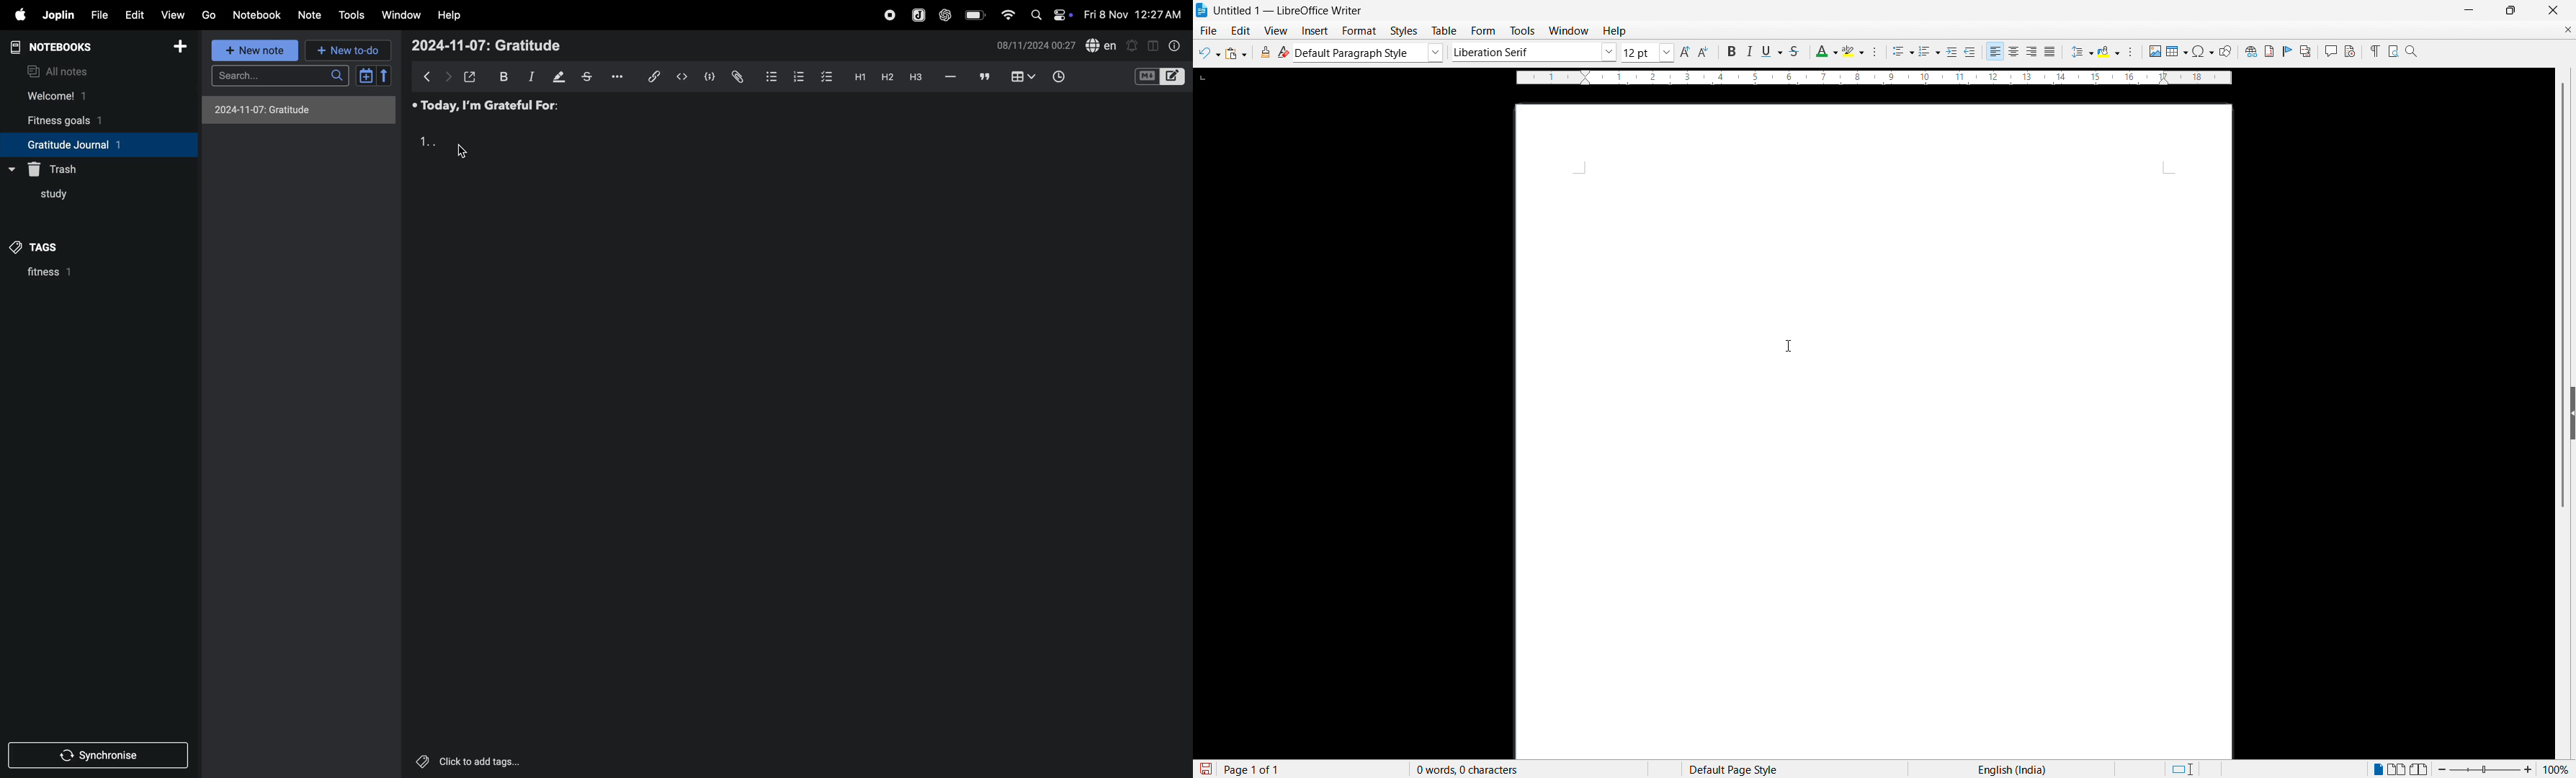 The image size is (2576, 784). I want to click on Go, so click(209, 14).